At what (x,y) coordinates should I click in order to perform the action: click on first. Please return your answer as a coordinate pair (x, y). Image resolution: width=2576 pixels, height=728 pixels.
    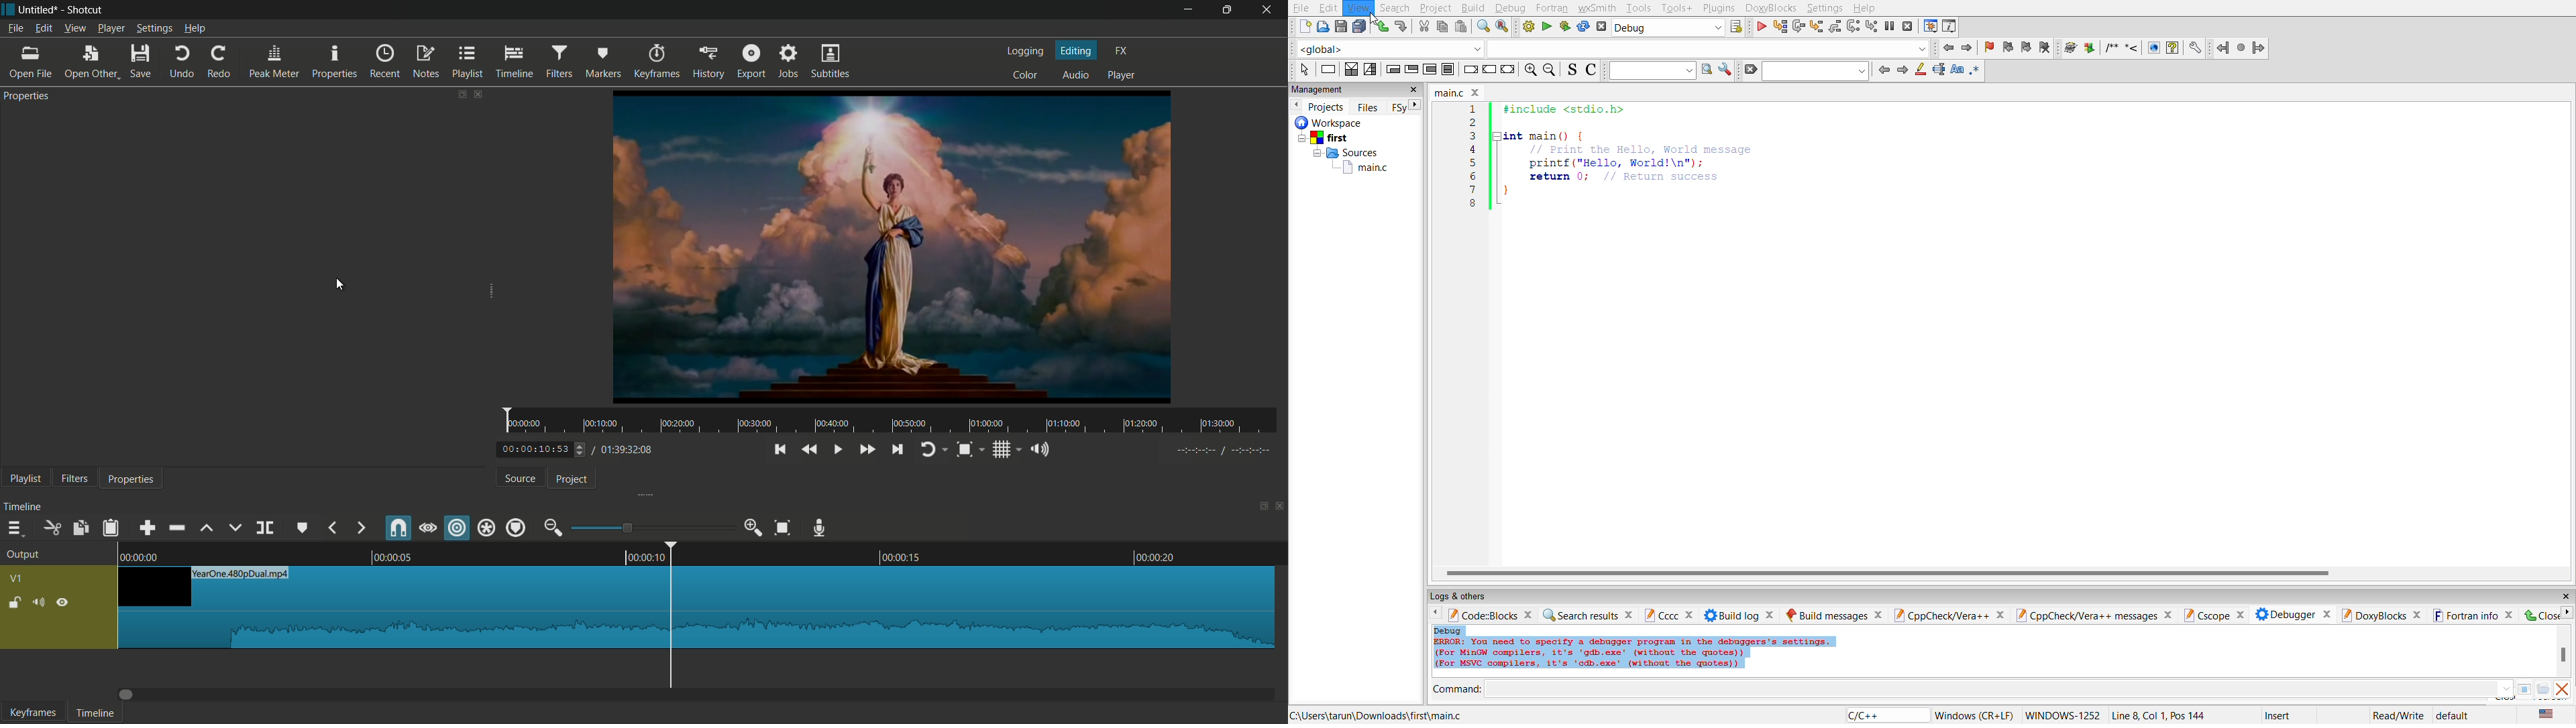
    Looking at the image, I should click on (1324, 137).